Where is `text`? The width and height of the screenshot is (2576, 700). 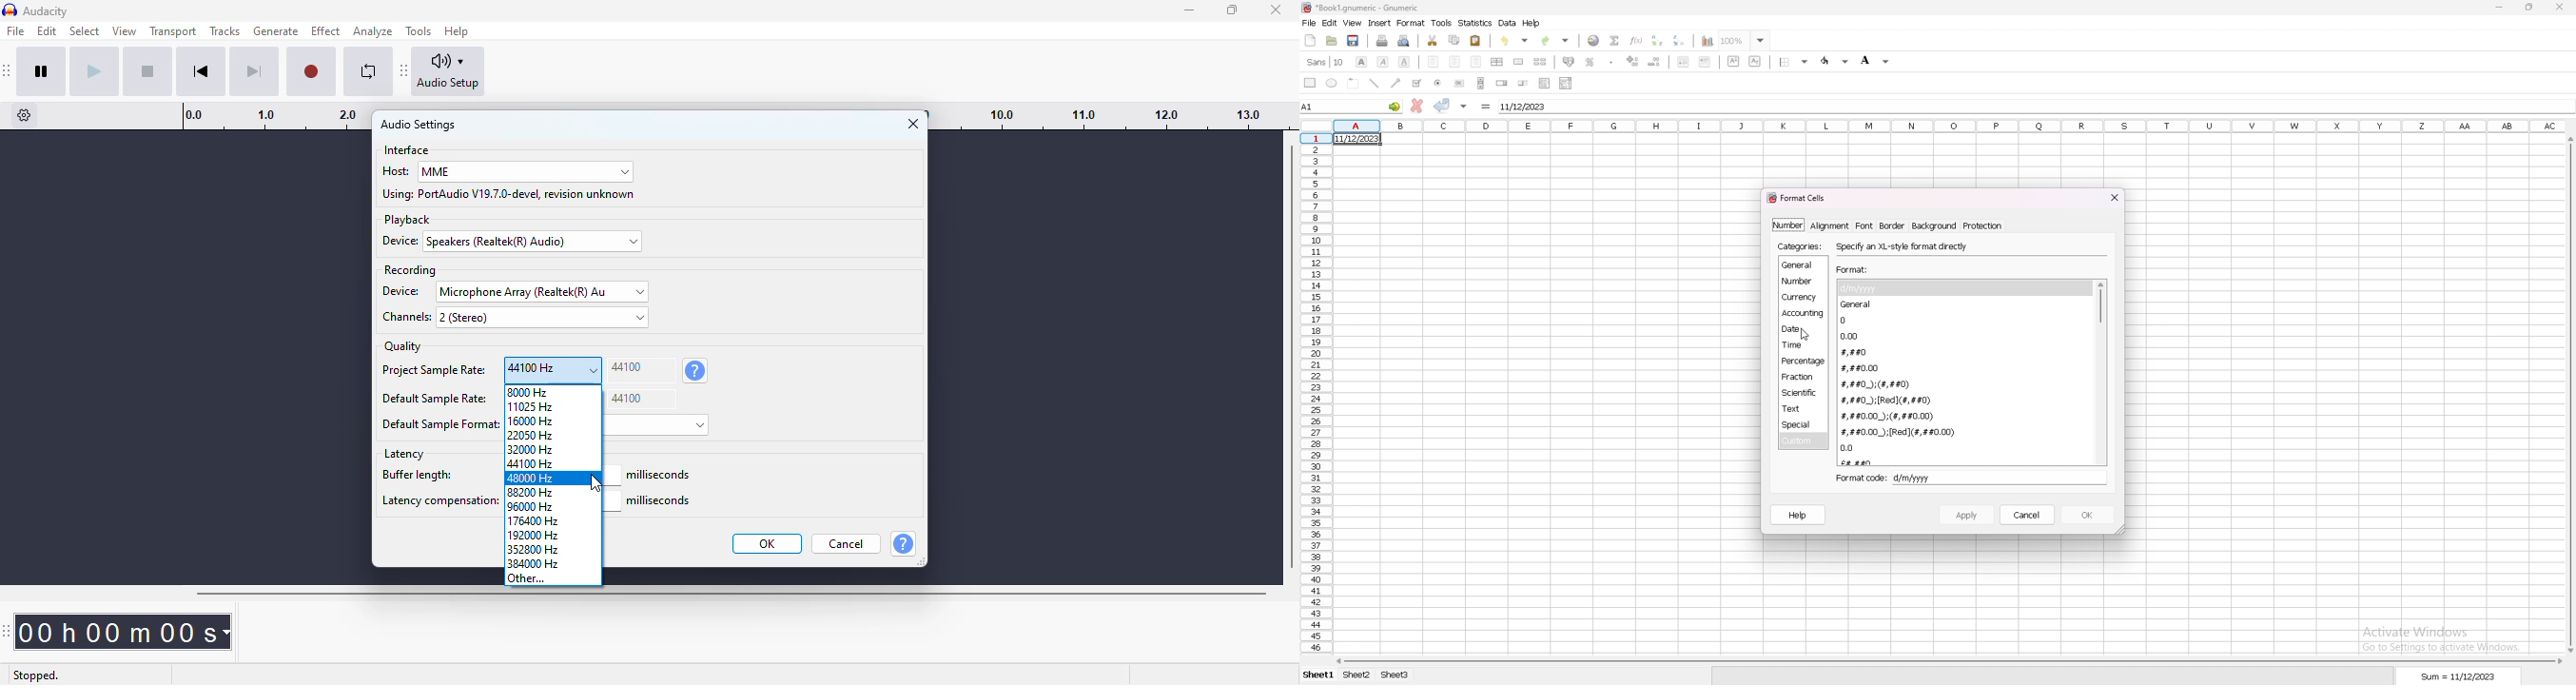
text is located at coordinates (1803, 409).